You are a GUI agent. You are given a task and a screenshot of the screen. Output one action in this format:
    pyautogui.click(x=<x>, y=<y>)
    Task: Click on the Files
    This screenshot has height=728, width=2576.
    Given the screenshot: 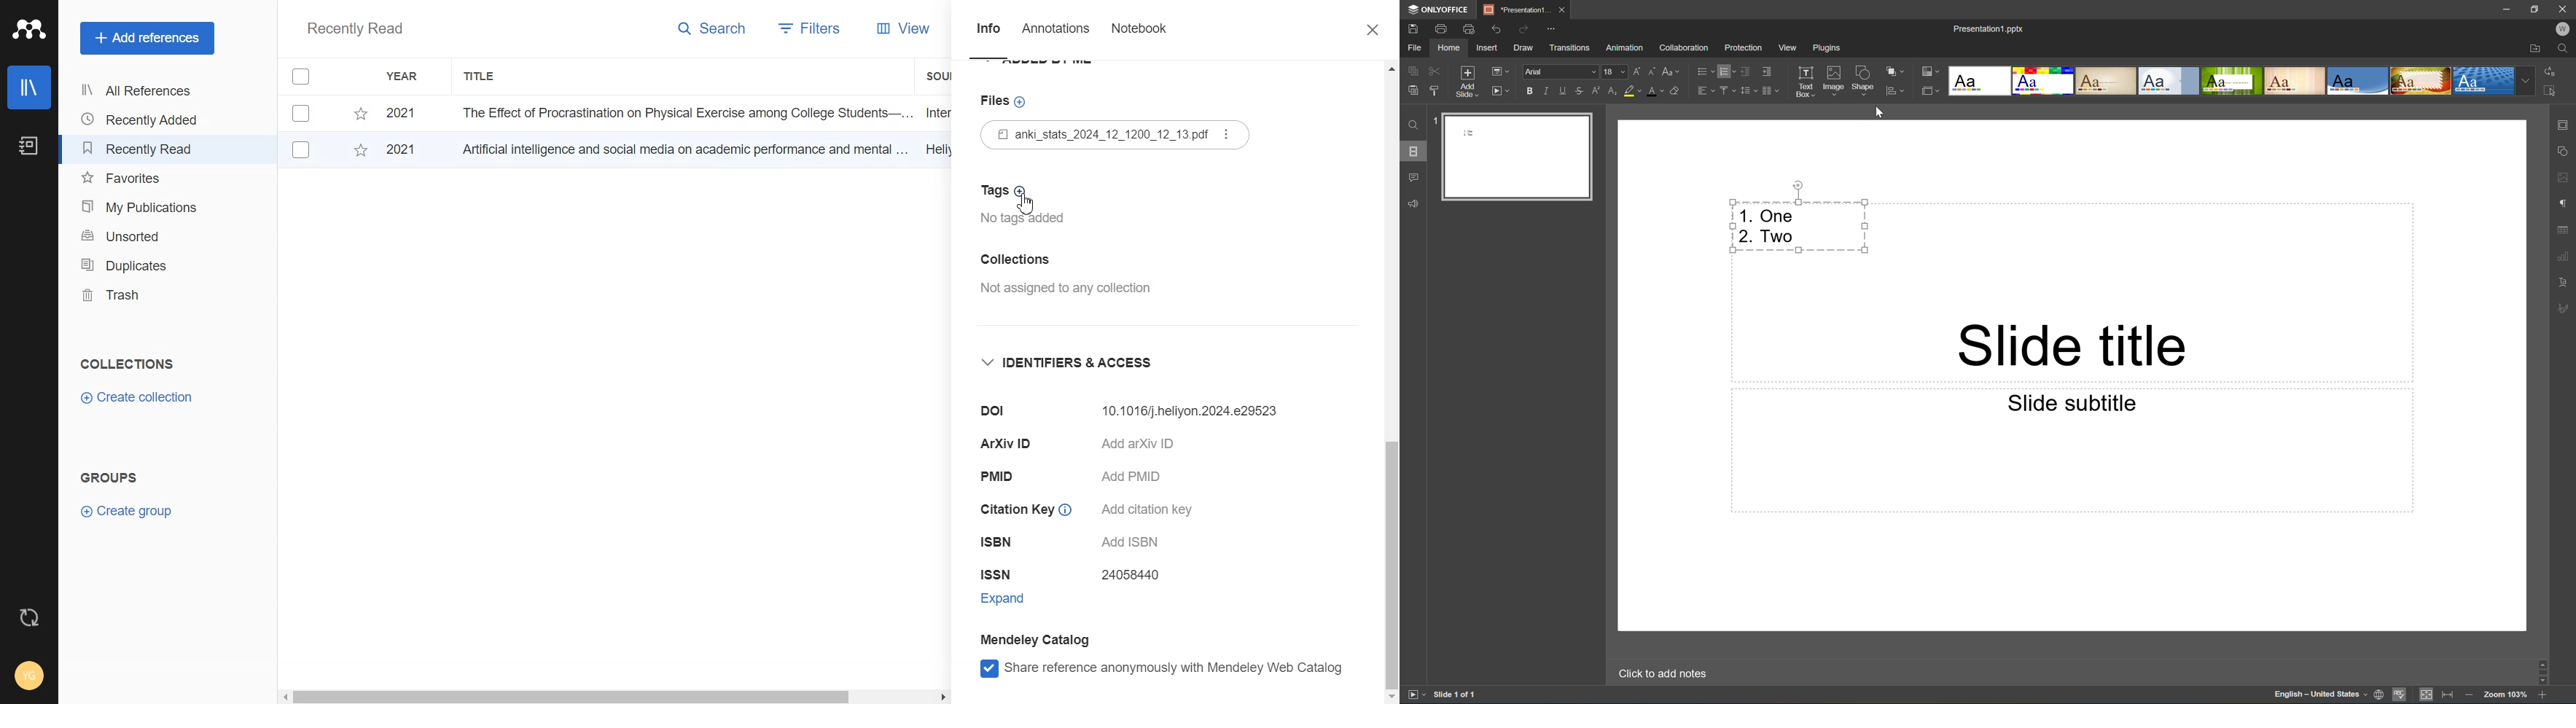 What is the action you would take?
    pyautogui.click(x=1123, y=136)
    